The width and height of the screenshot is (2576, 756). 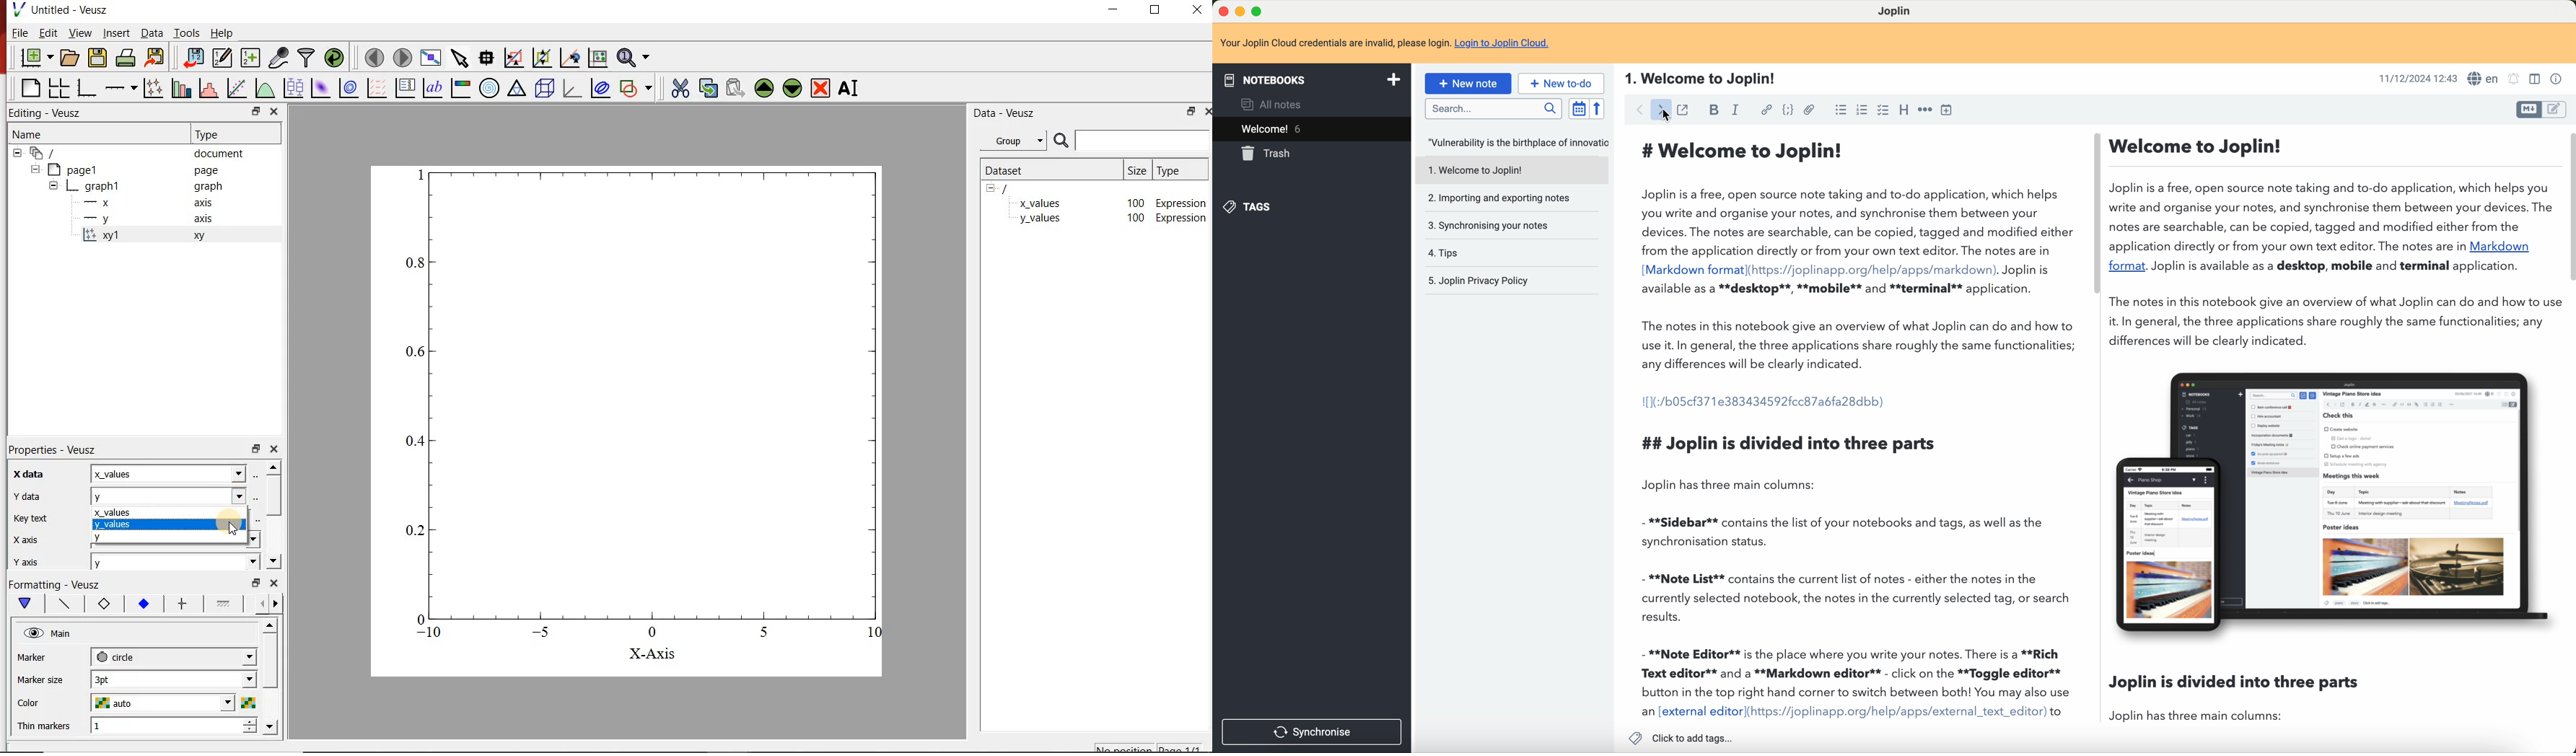 I want to click on format., so click(x=2128, y=266).